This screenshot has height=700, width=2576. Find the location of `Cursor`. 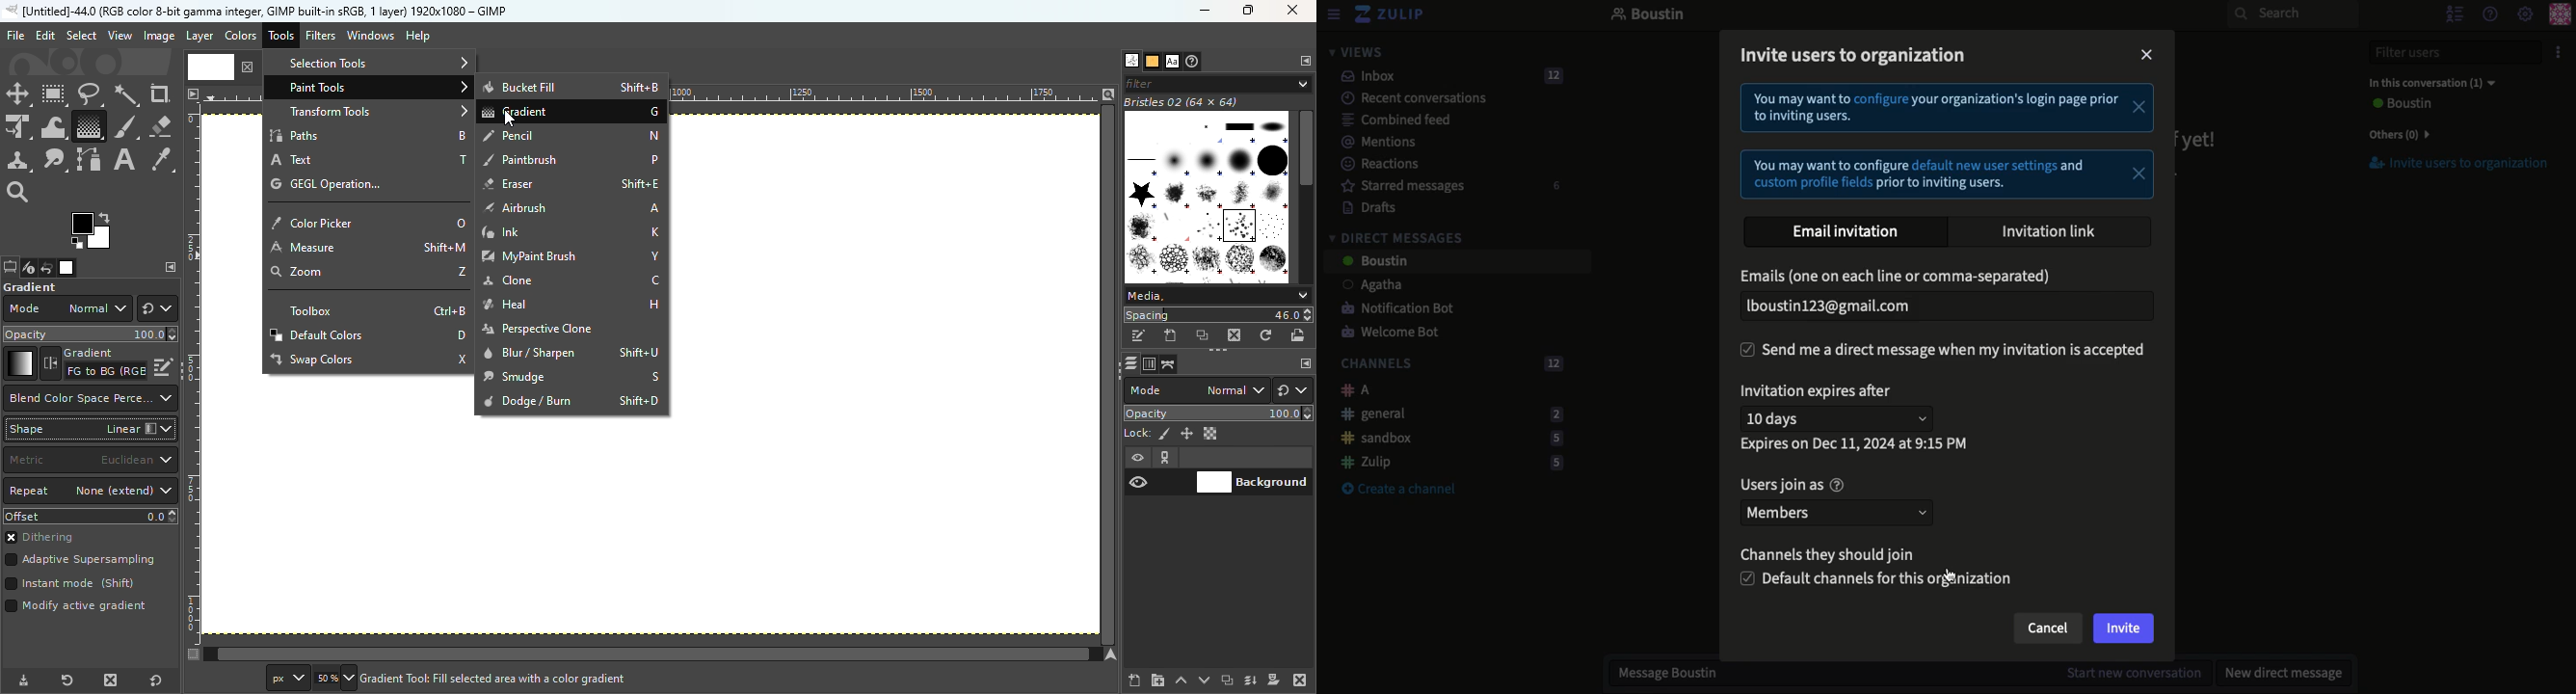

Cursor is located at coordinates (508, 115).